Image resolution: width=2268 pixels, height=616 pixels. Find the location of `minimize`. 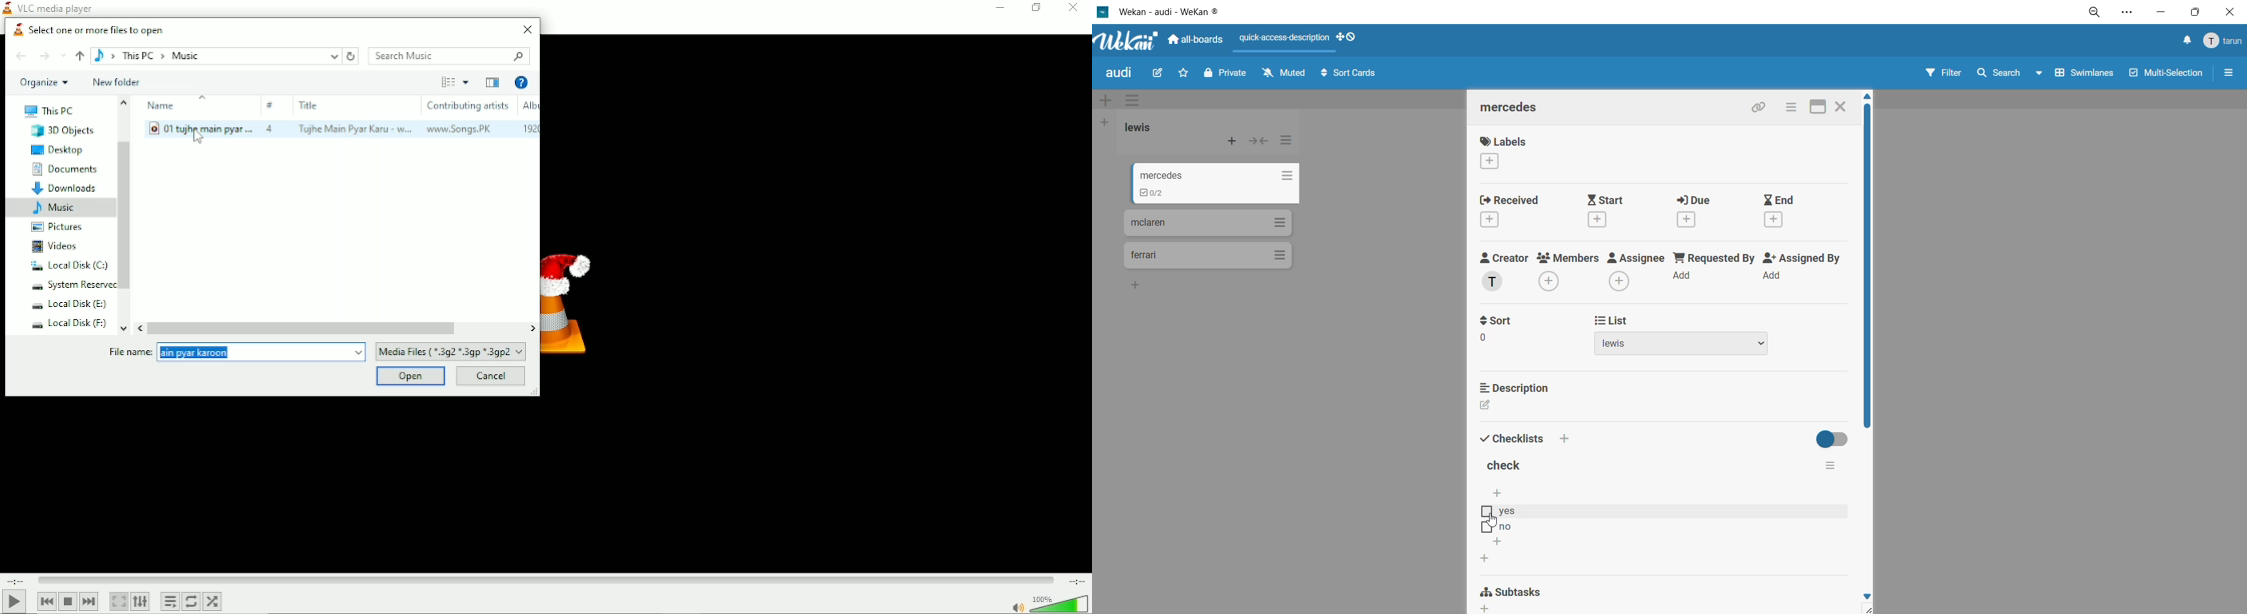

minimize is located at coordinates (2165, 11).